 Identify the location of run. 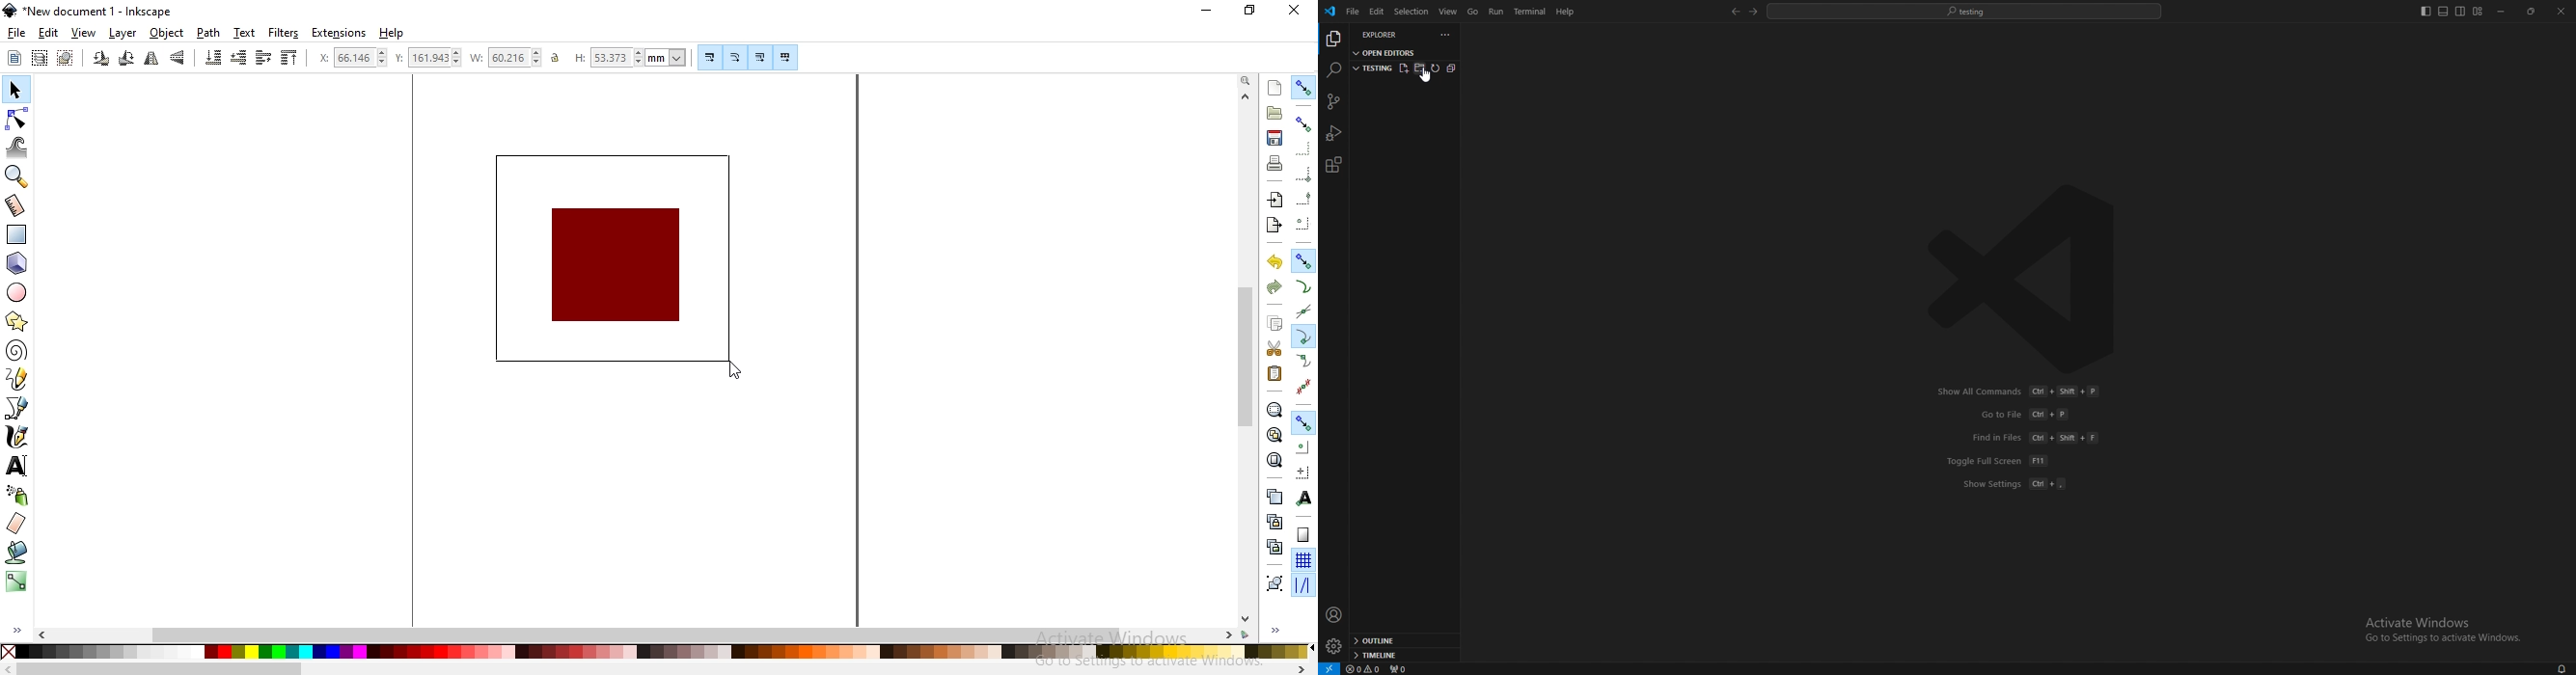
(1498, 11).